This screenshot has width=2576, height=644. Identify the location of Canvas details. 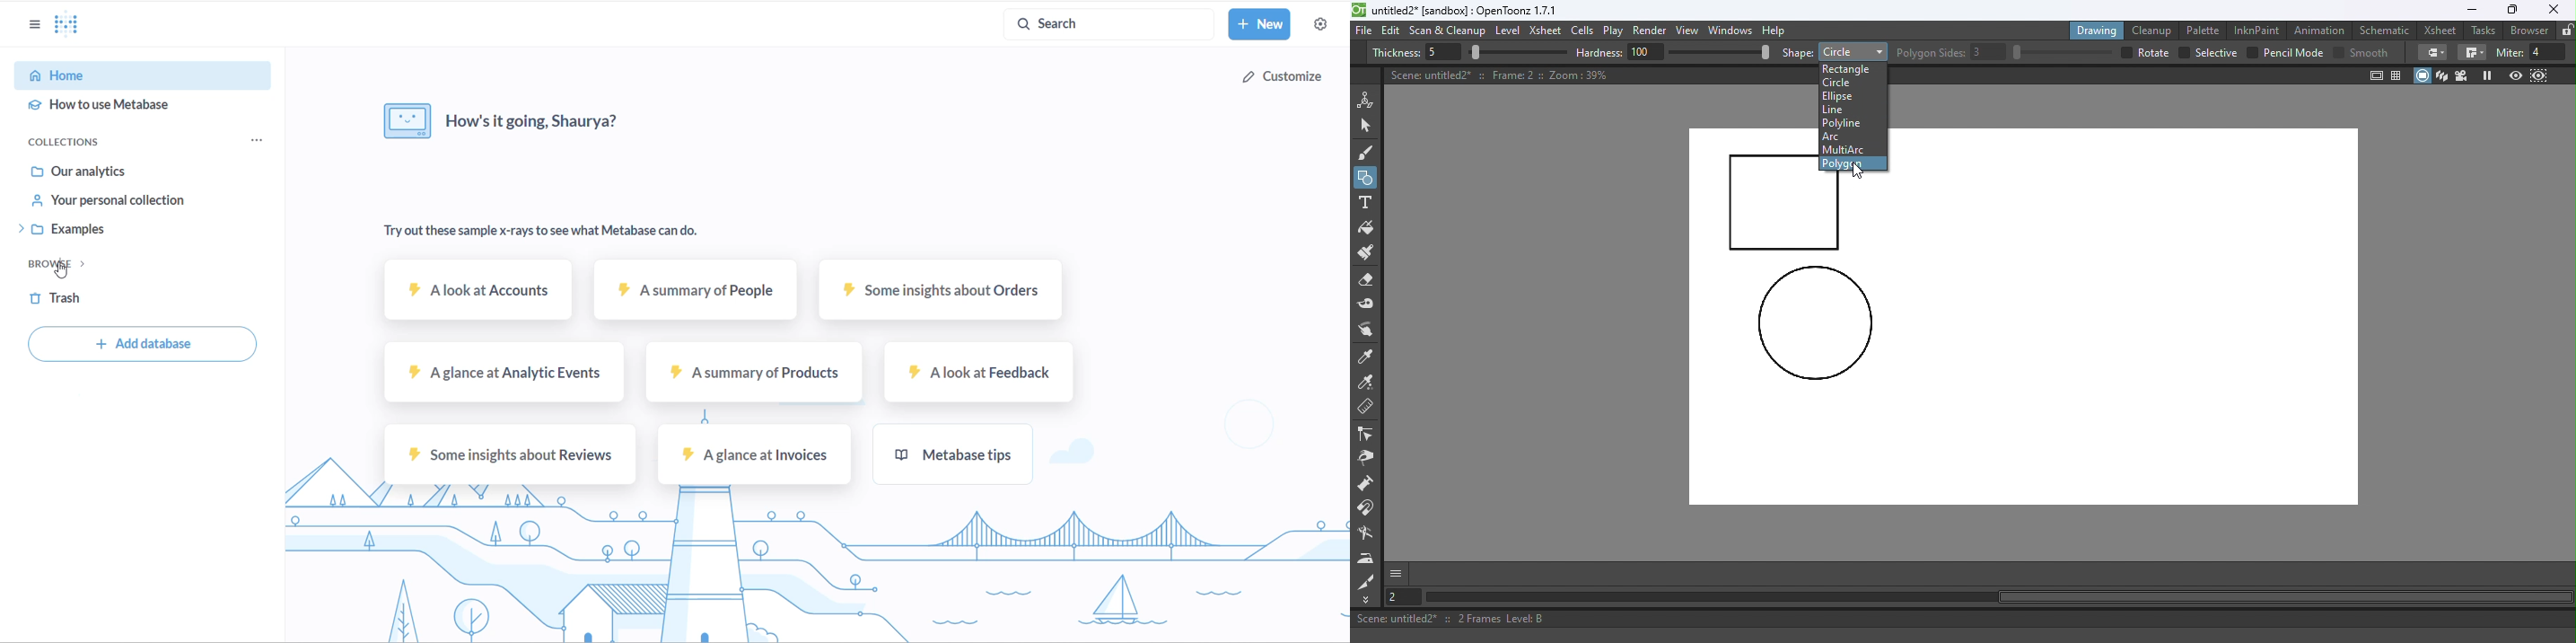
(1502, 75).